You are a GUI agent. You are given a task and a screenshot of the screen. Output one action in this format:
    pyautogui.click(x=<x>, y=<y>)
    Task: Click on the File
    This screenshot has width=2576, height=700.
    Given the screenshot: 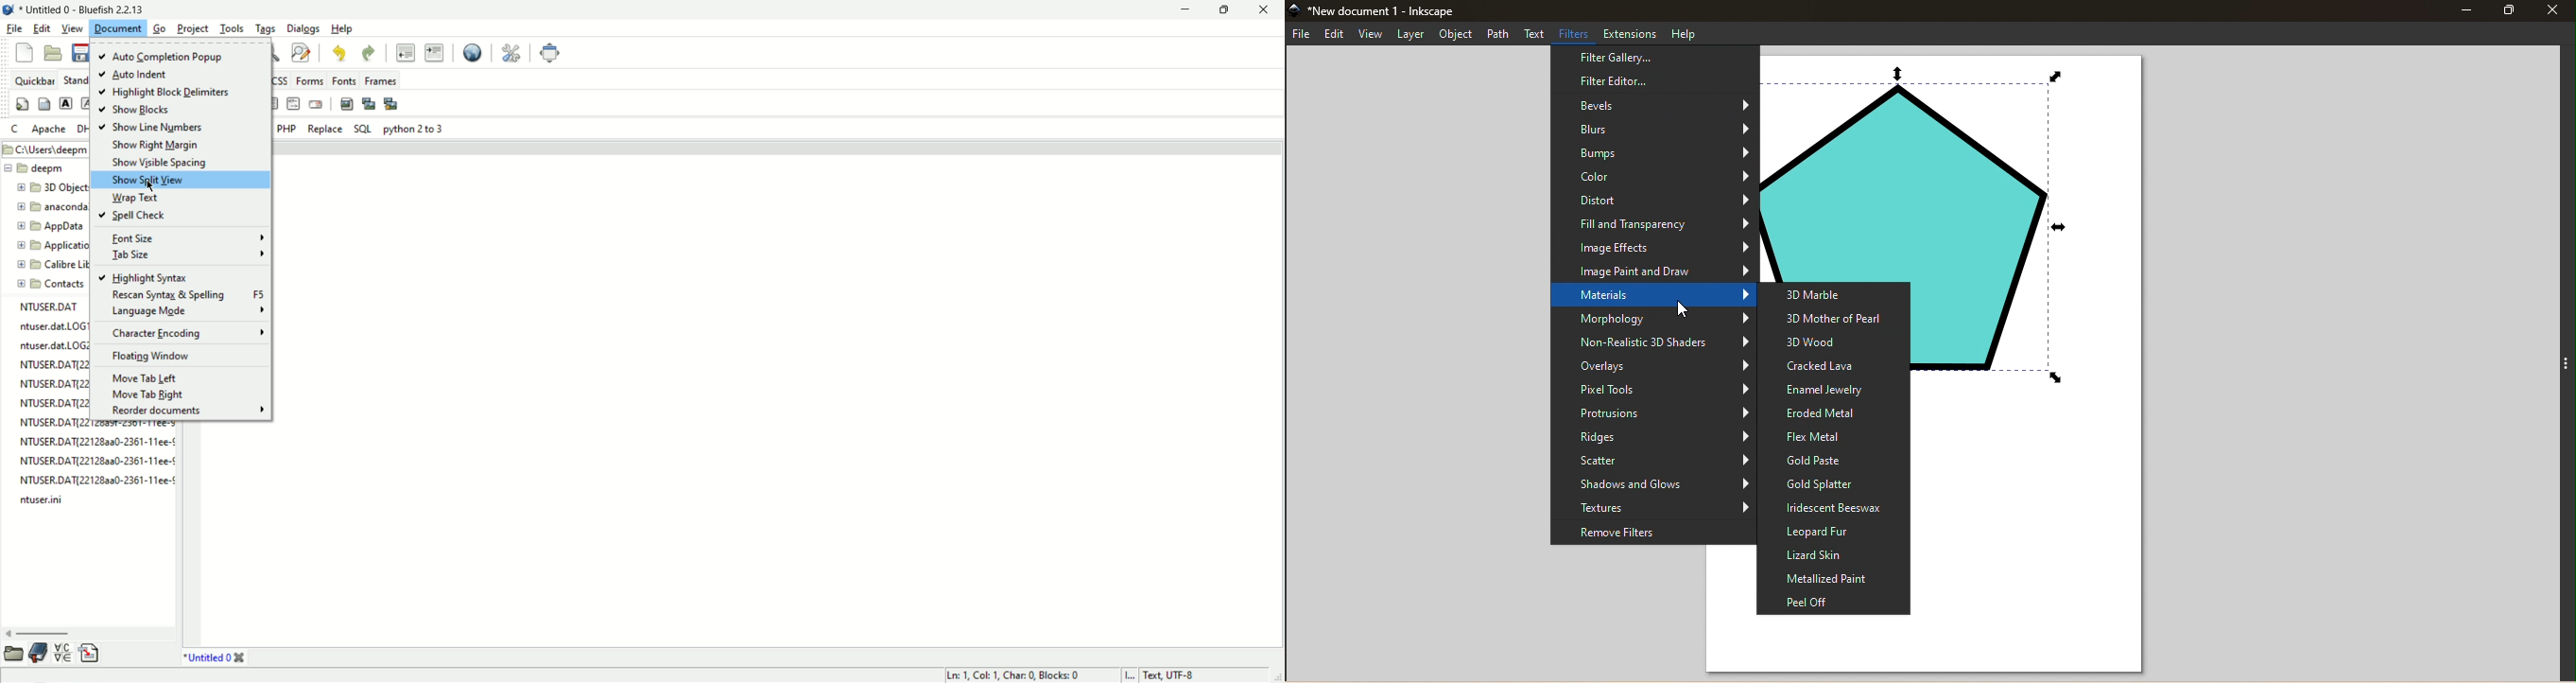 What is the action you would take?
    pyautogui.click(x=1302, y=35)
    